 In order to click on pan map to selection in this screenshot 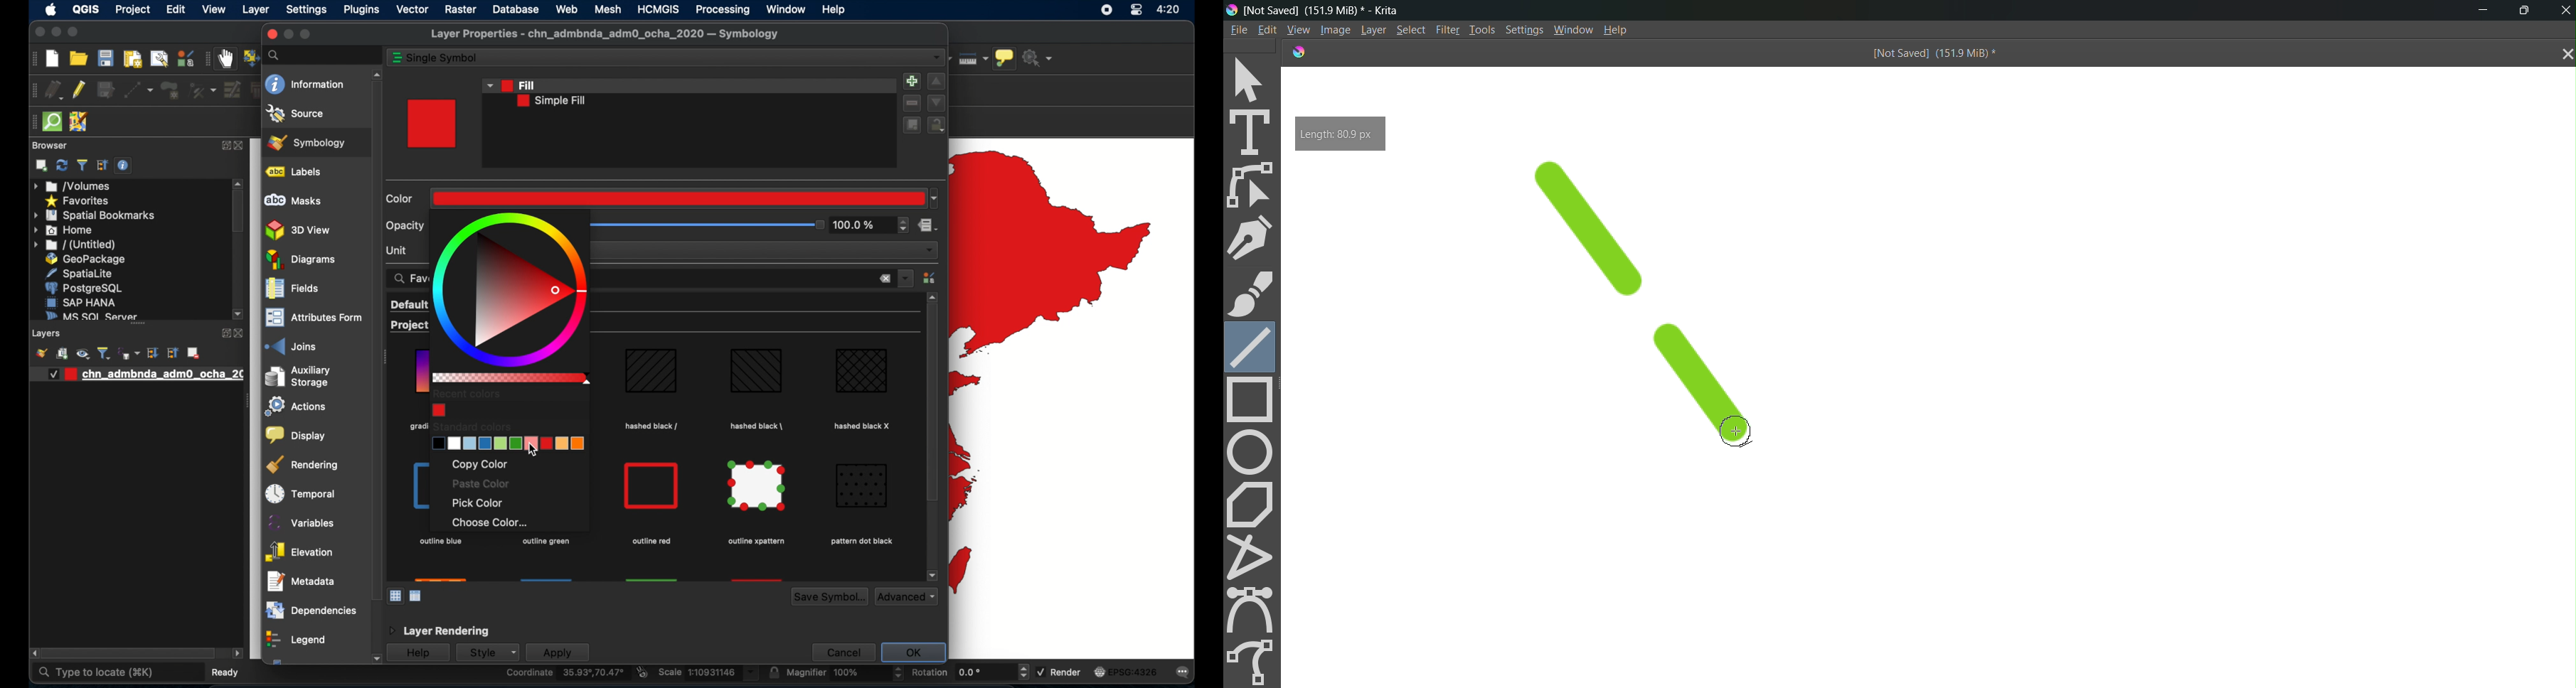, I will do `click(250, 57)`.